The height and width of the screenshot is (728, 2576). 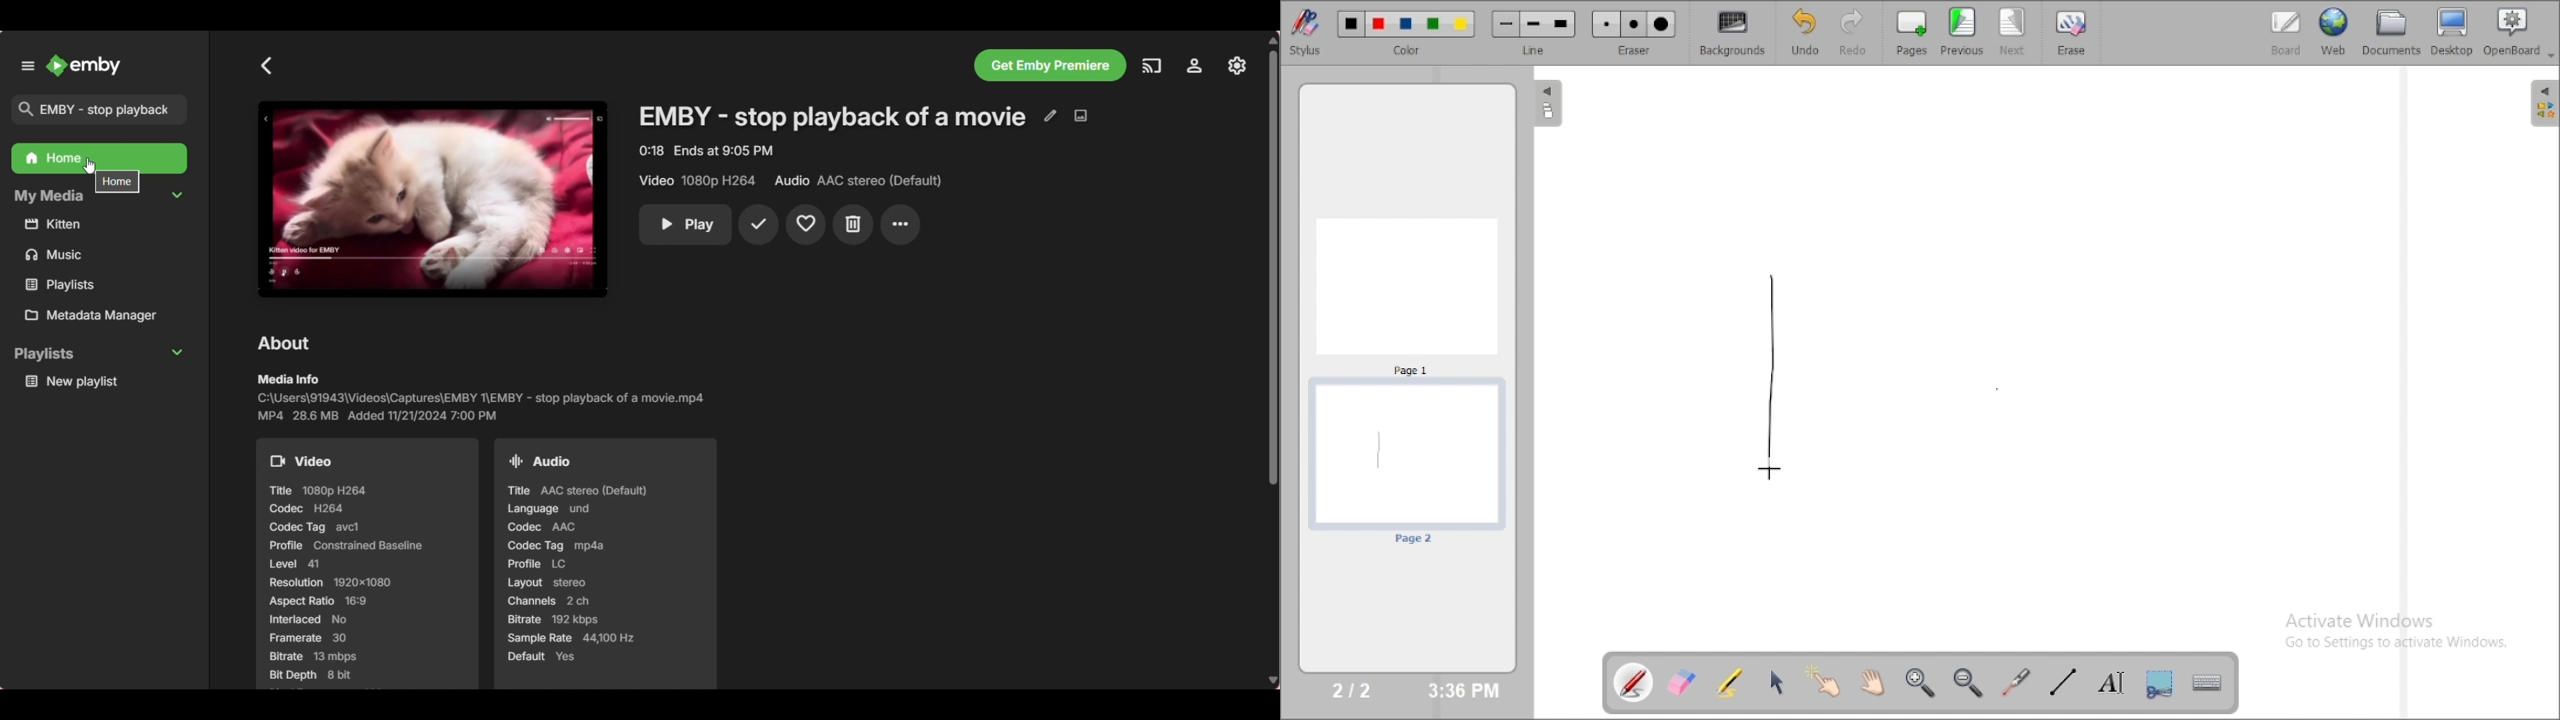 What do you see at coordinates (1406, 464) in the screenshot?
I see `page 2` at bounding box center [1406, 464].